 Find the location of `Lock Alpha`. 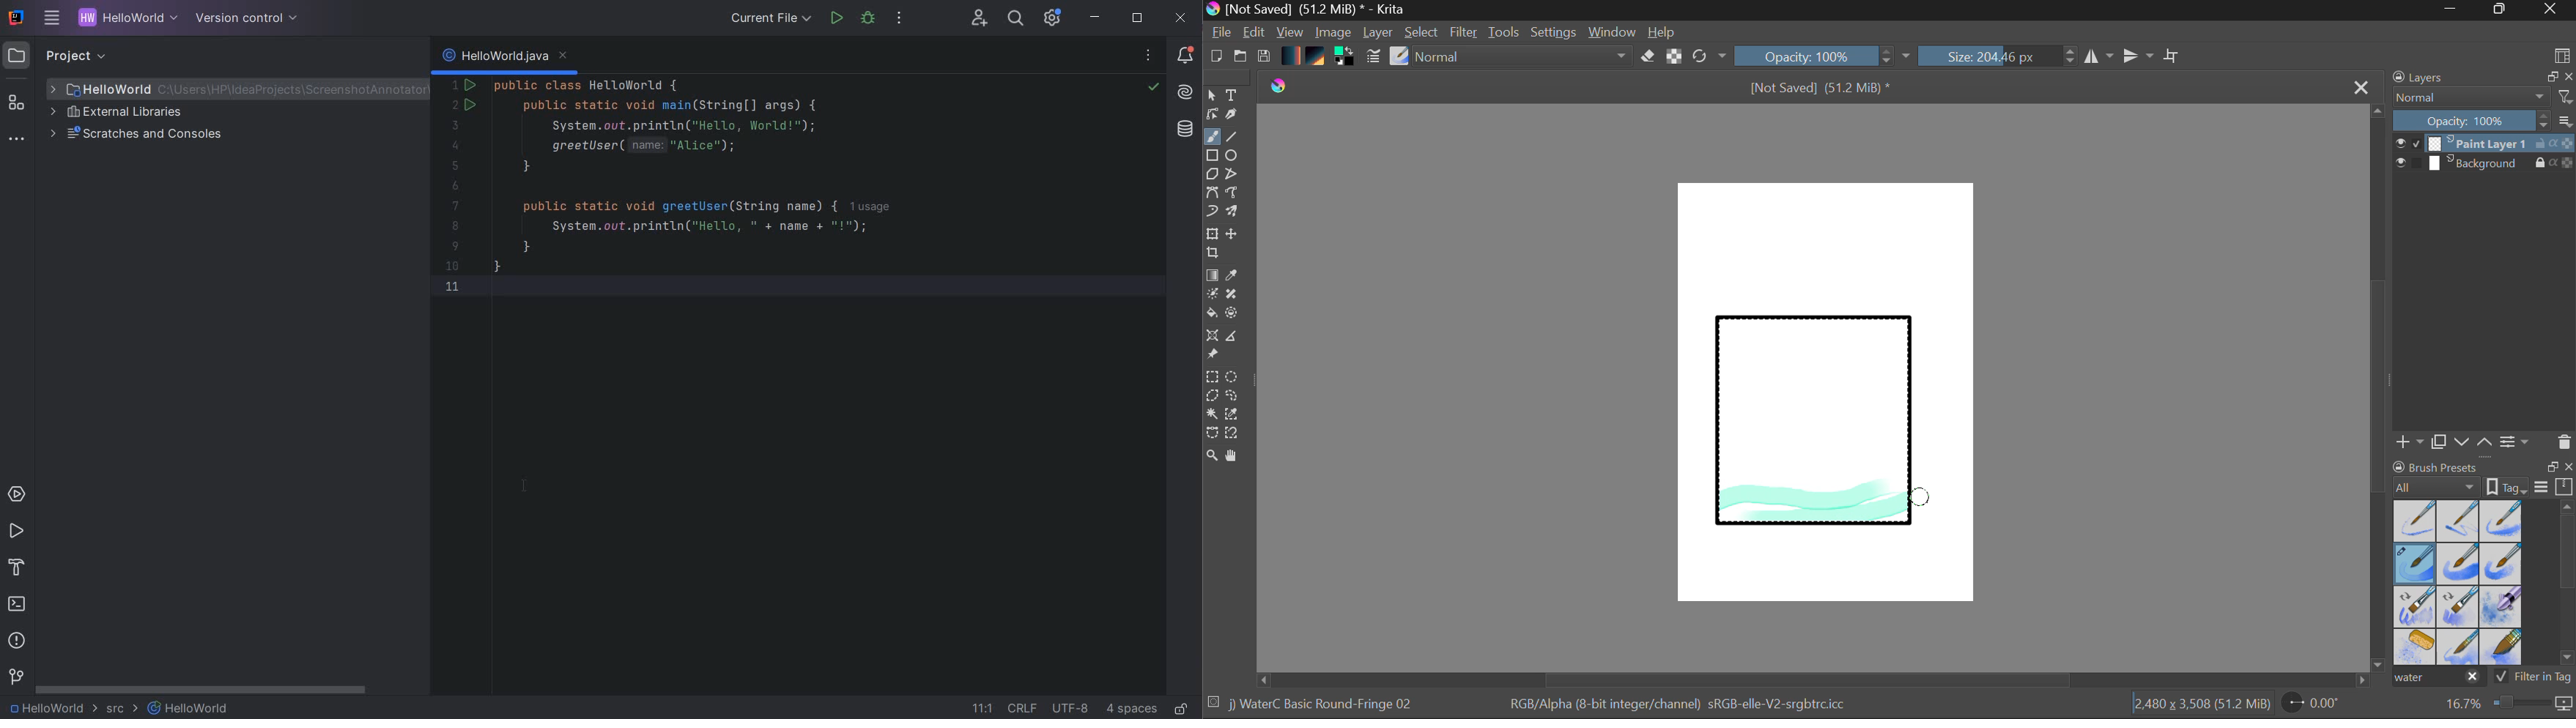

Lock Alpha is located at coordinates (1672, 57).